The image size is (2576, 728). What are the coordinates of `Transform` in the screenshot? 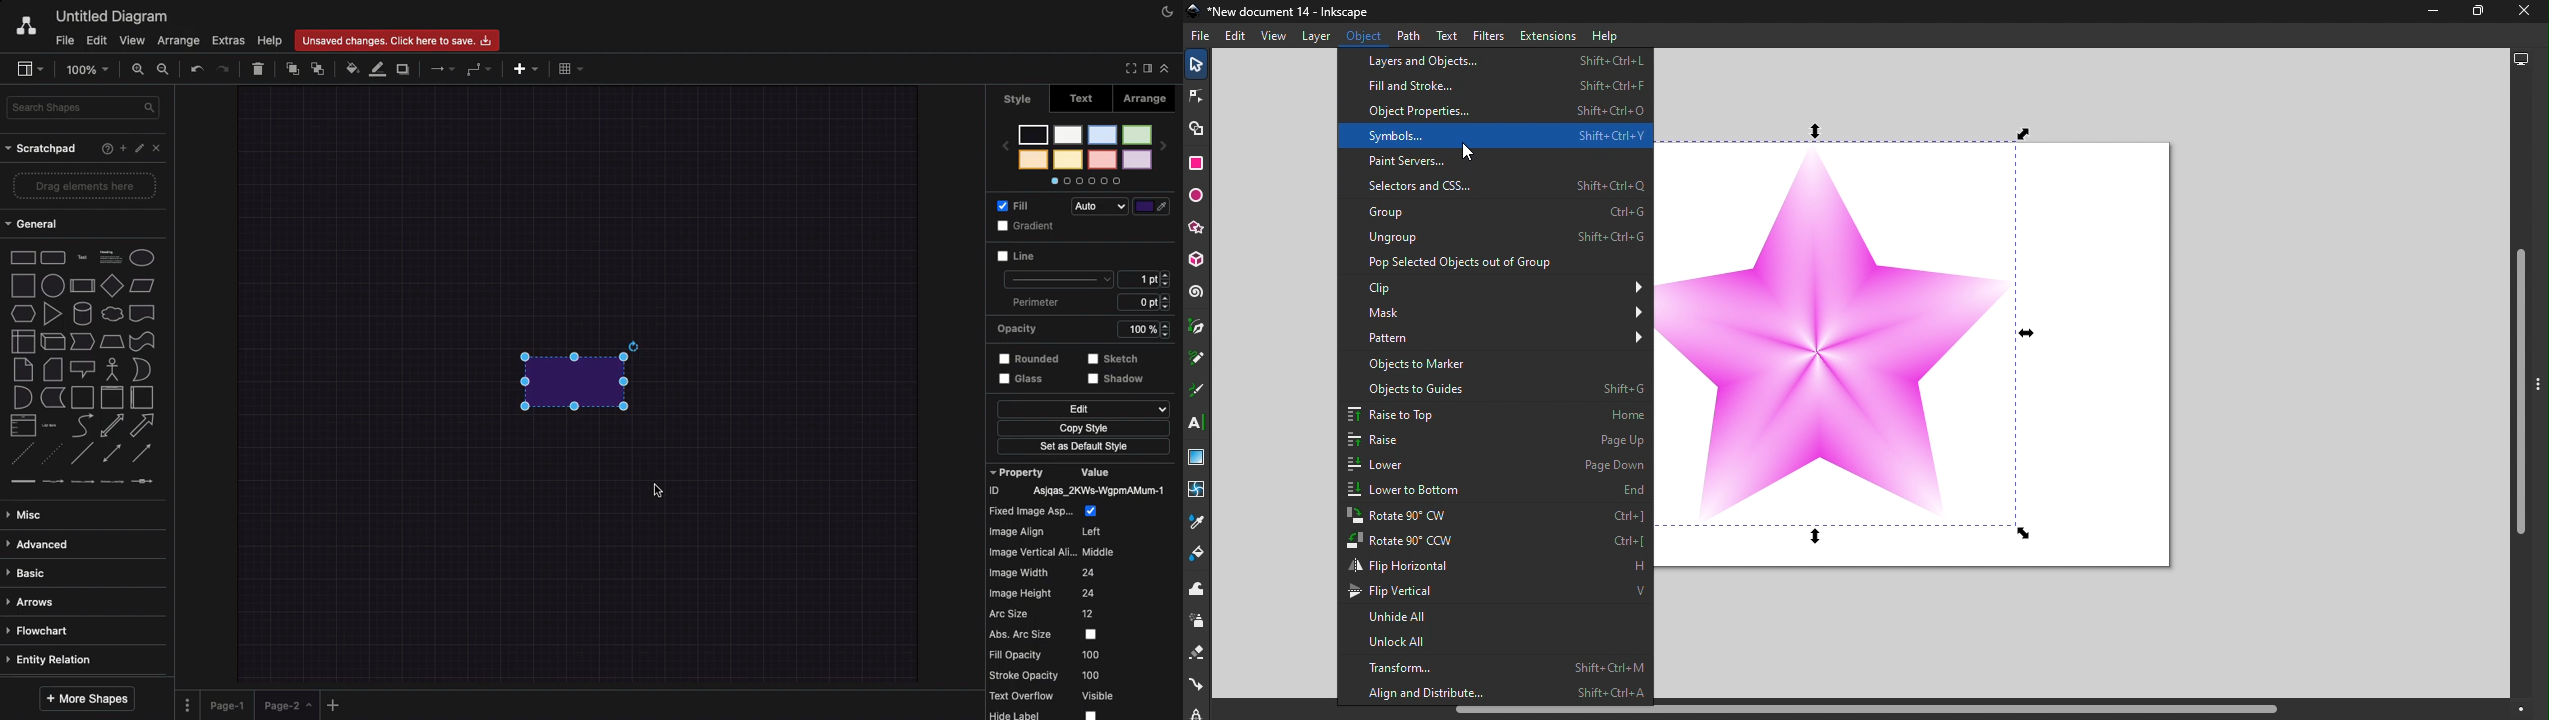 It's located at (1496, 666).